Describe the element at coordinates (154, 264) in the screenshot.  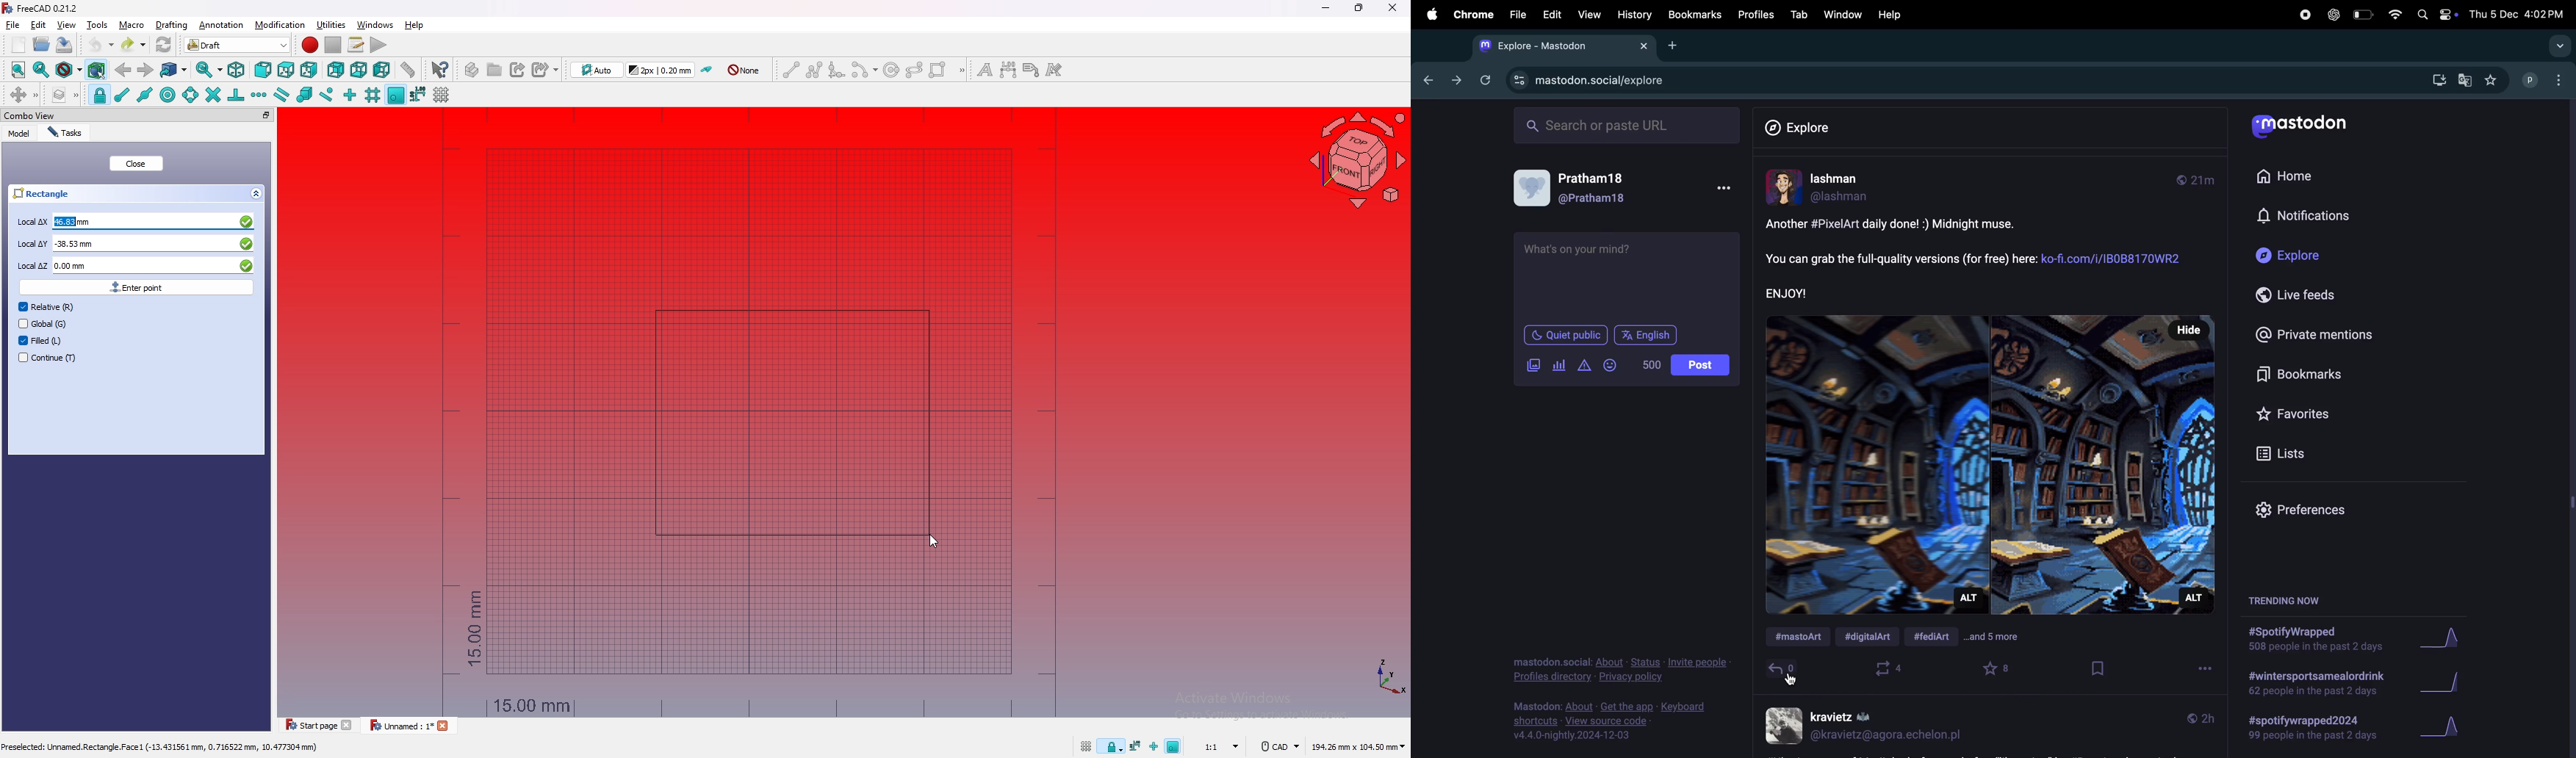
I see `0.00 mm` at that location.